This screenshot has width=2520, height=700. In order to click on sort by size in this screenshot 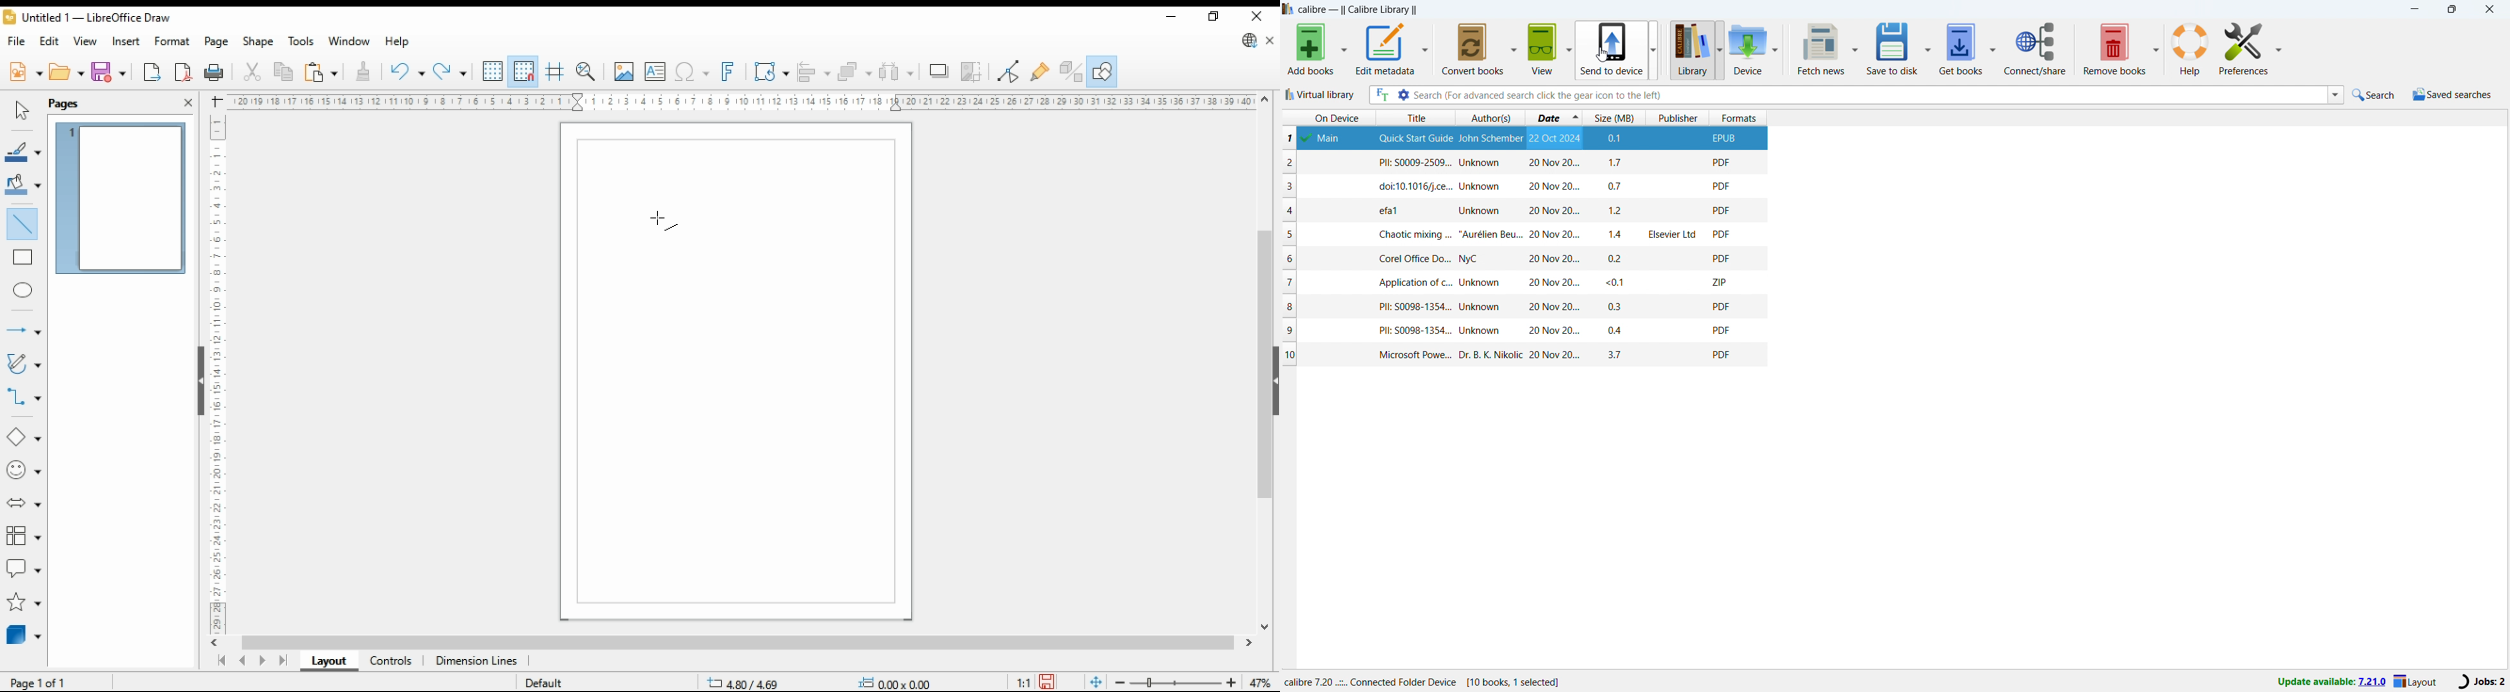, I will do `click(1614, 117)`.